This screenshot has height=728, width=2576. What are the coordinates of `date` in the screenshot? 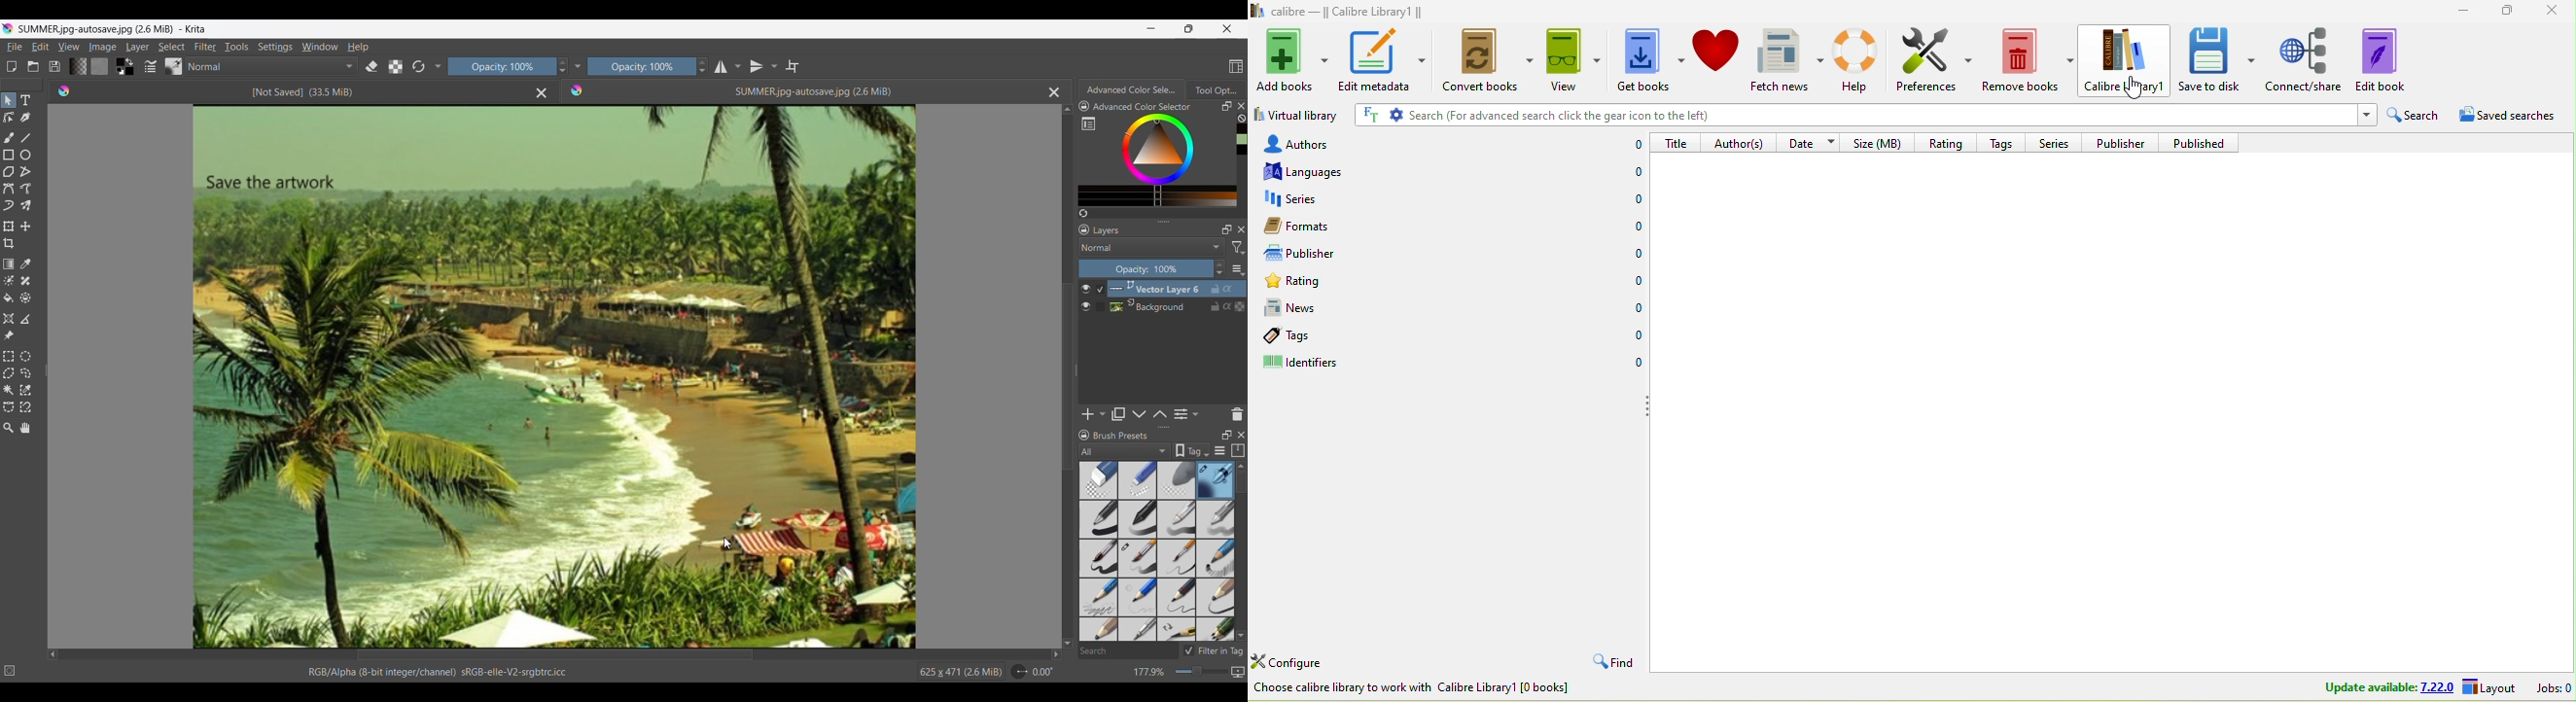 It's located at (1812, 141).